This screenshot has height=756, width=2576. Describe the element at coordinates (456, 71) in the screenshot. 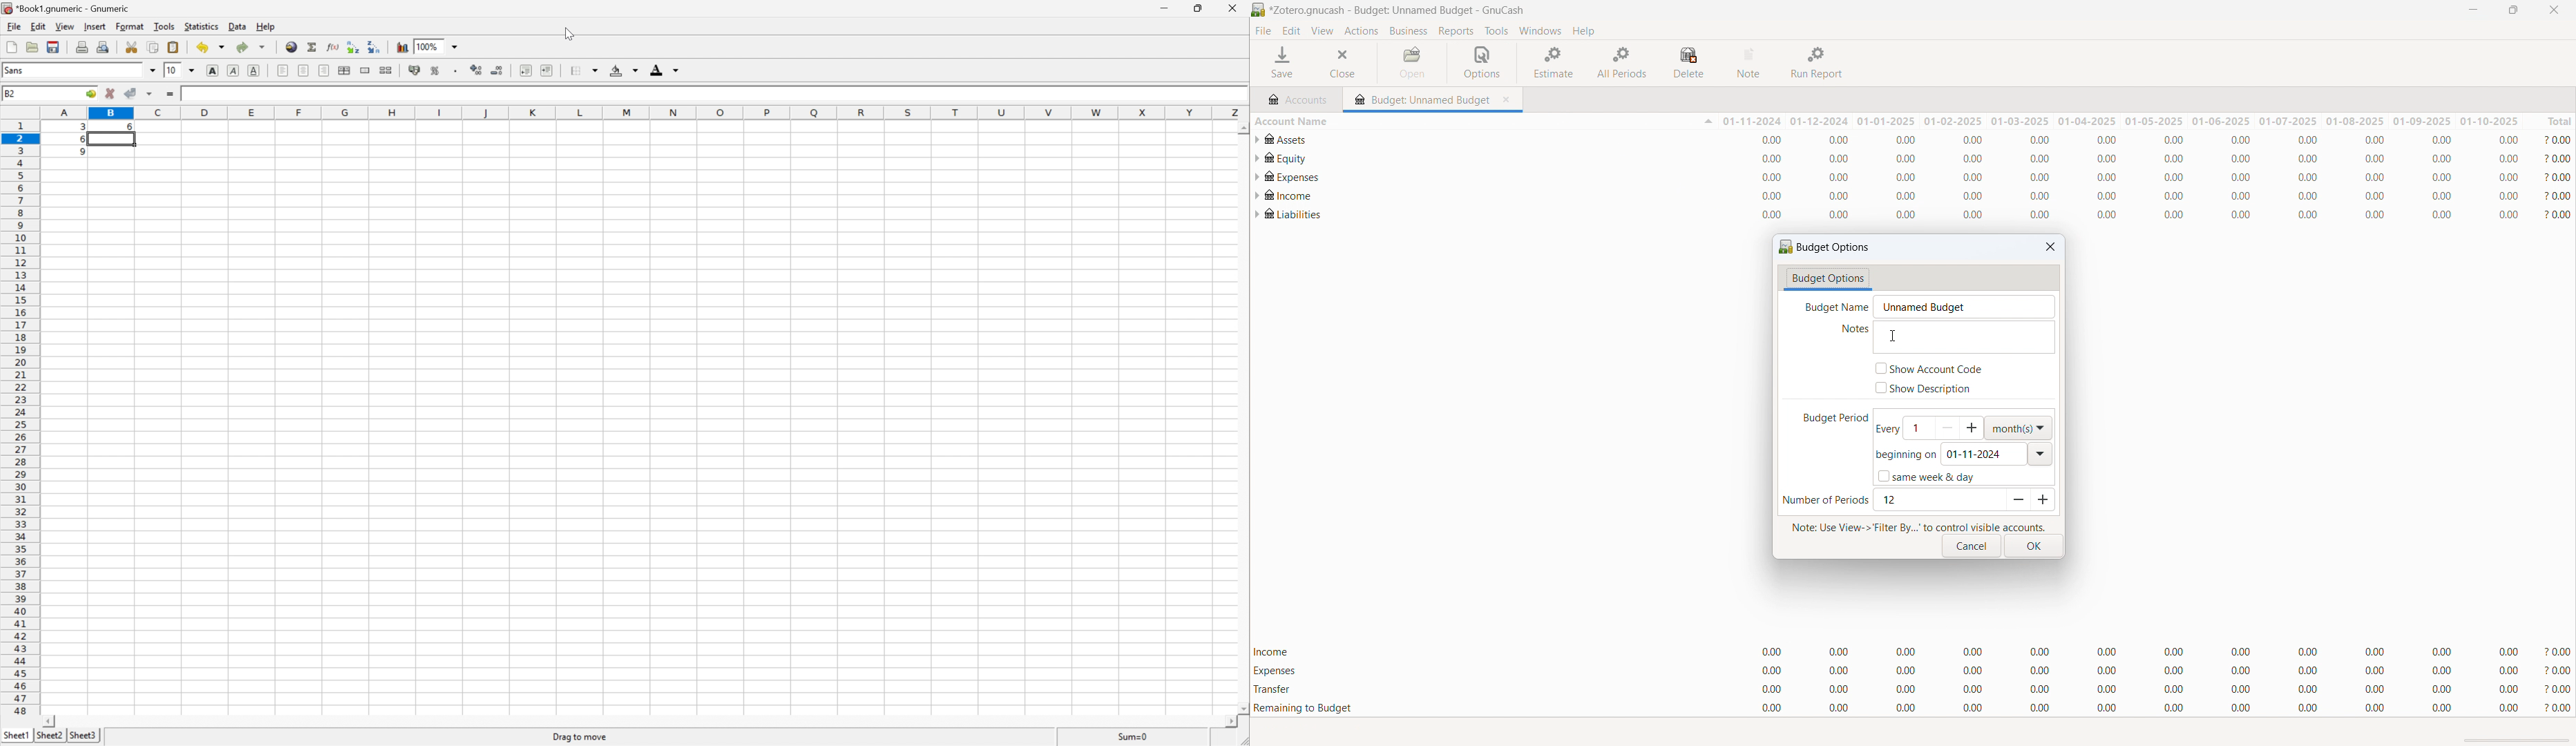

I see `Set the format of the selected cells to include a thousands separator` at that location.